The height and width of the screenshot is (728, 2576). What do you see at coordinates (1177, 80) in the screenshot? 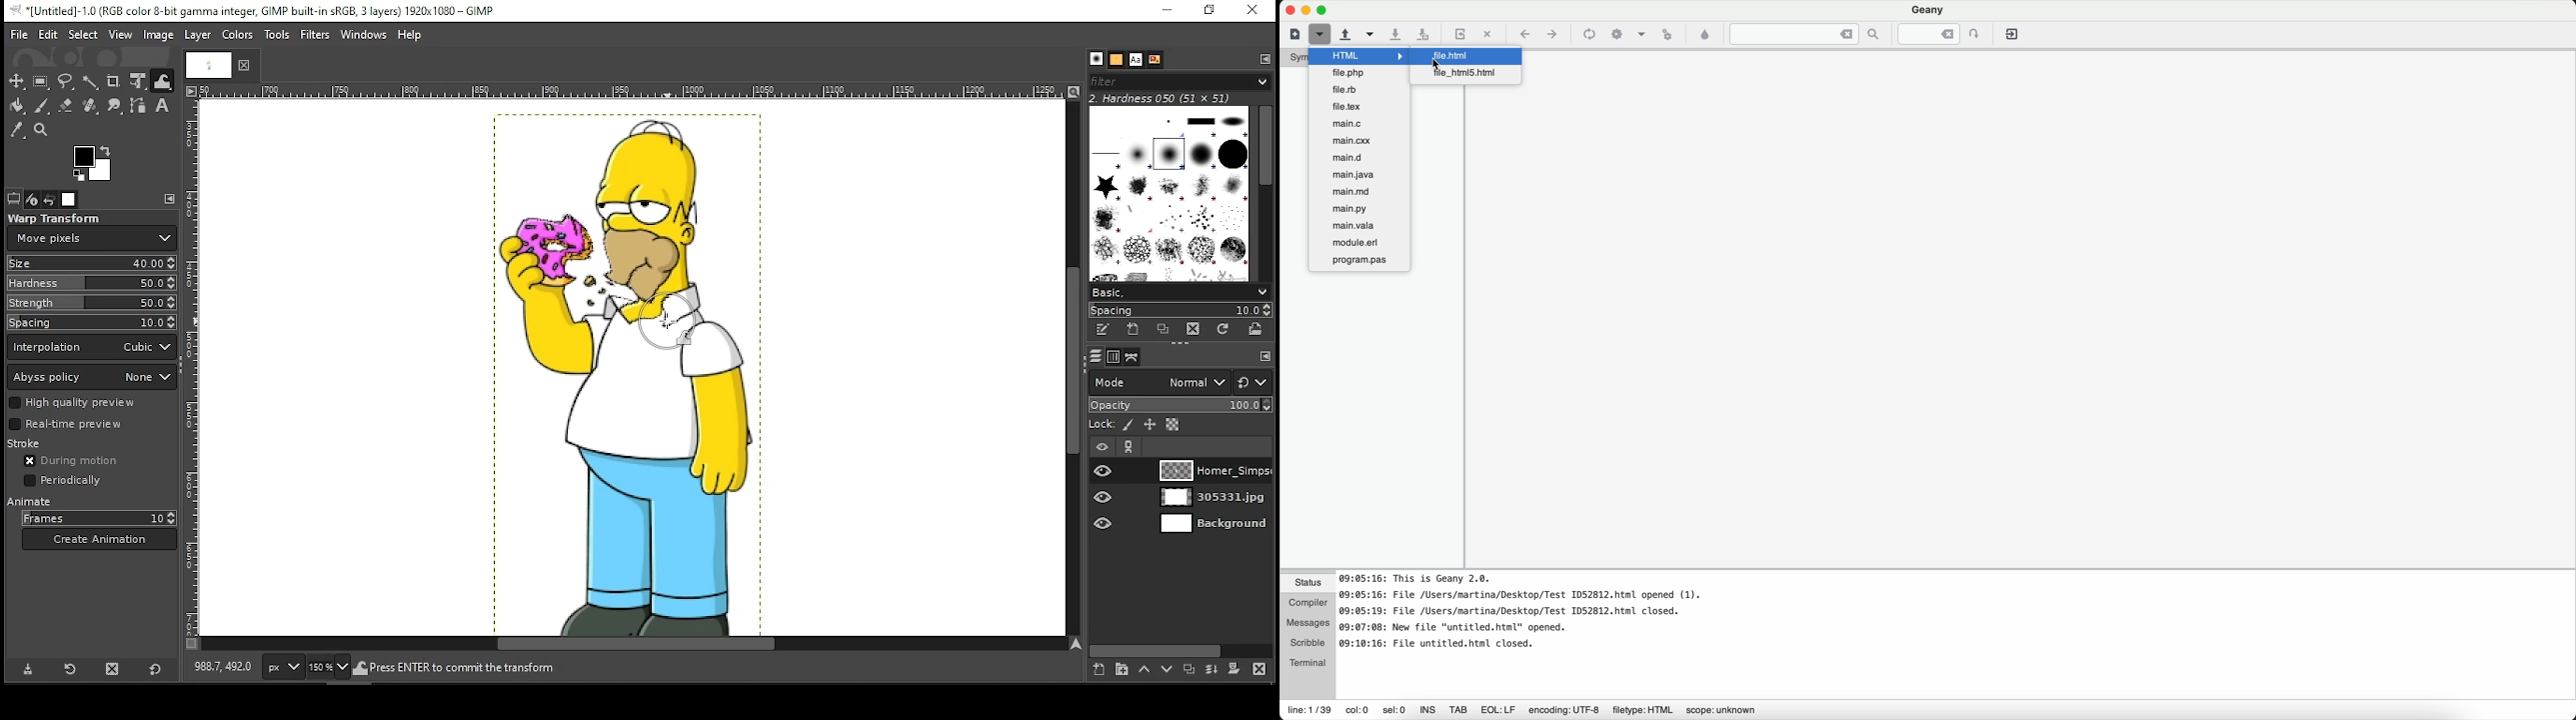
I see `filter` at bounding box center [1177, 80].